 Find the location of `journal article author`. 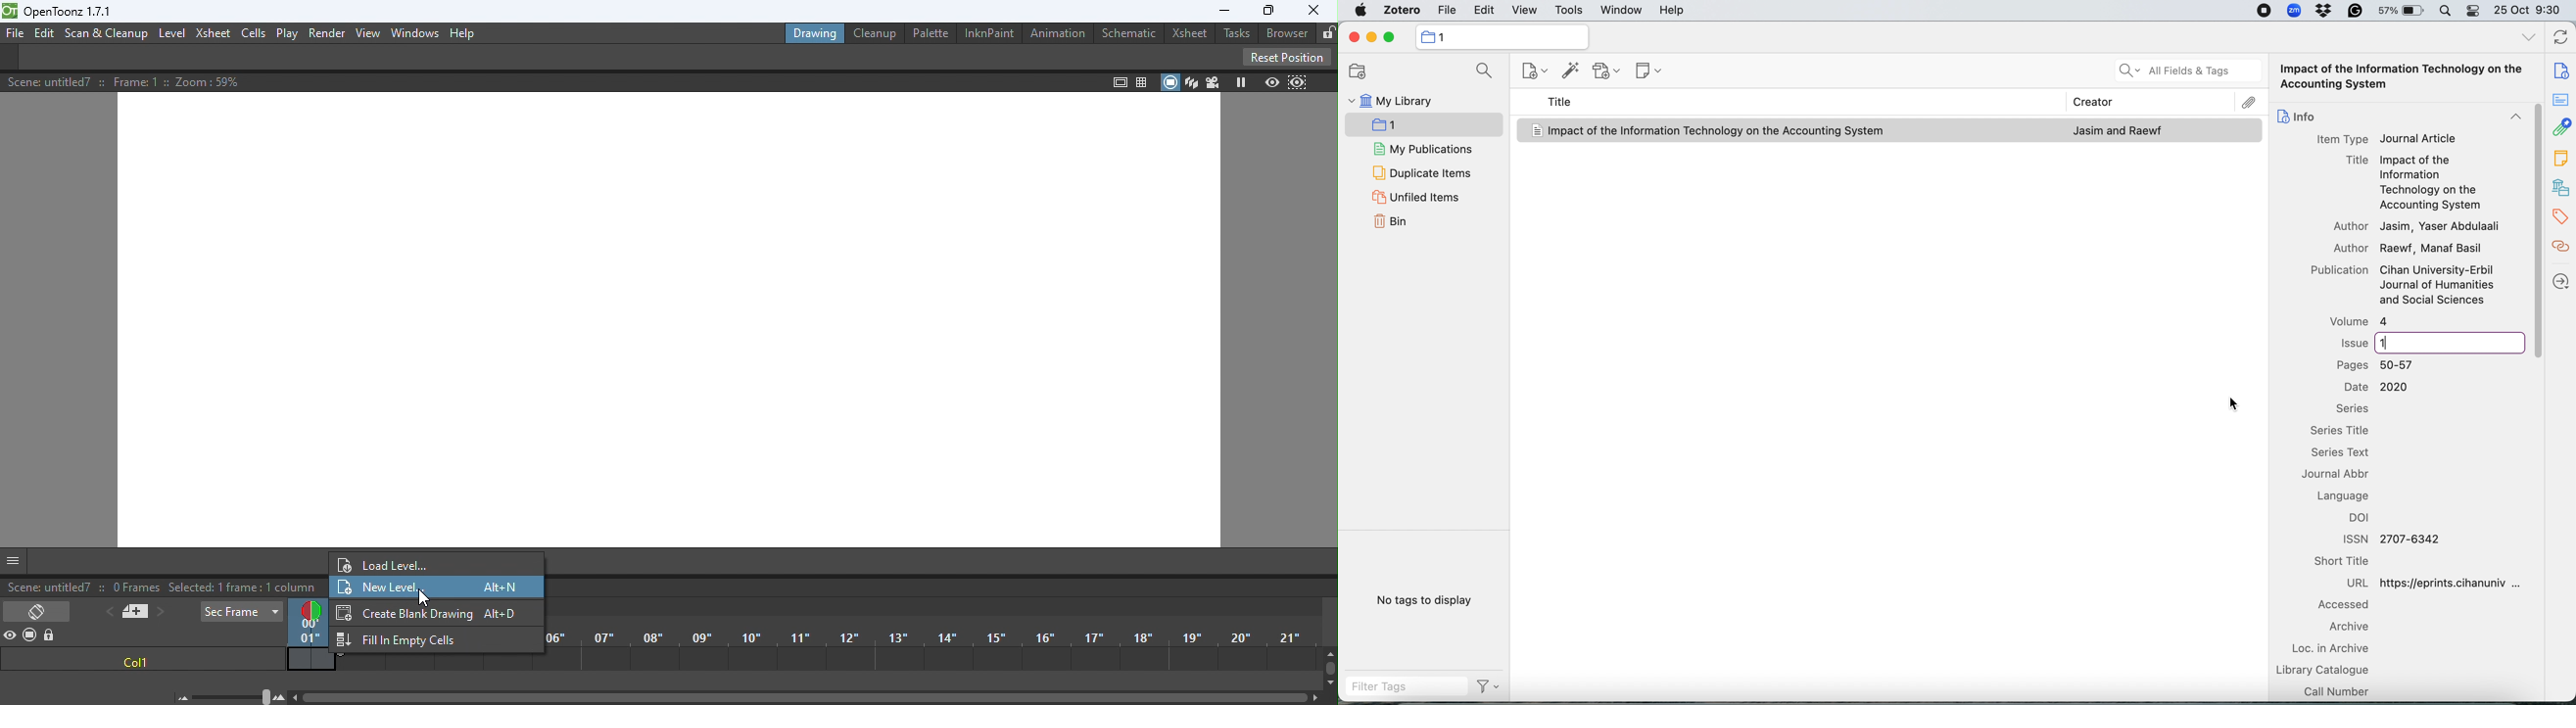

journal article author is located at coordinates (2118, 132).